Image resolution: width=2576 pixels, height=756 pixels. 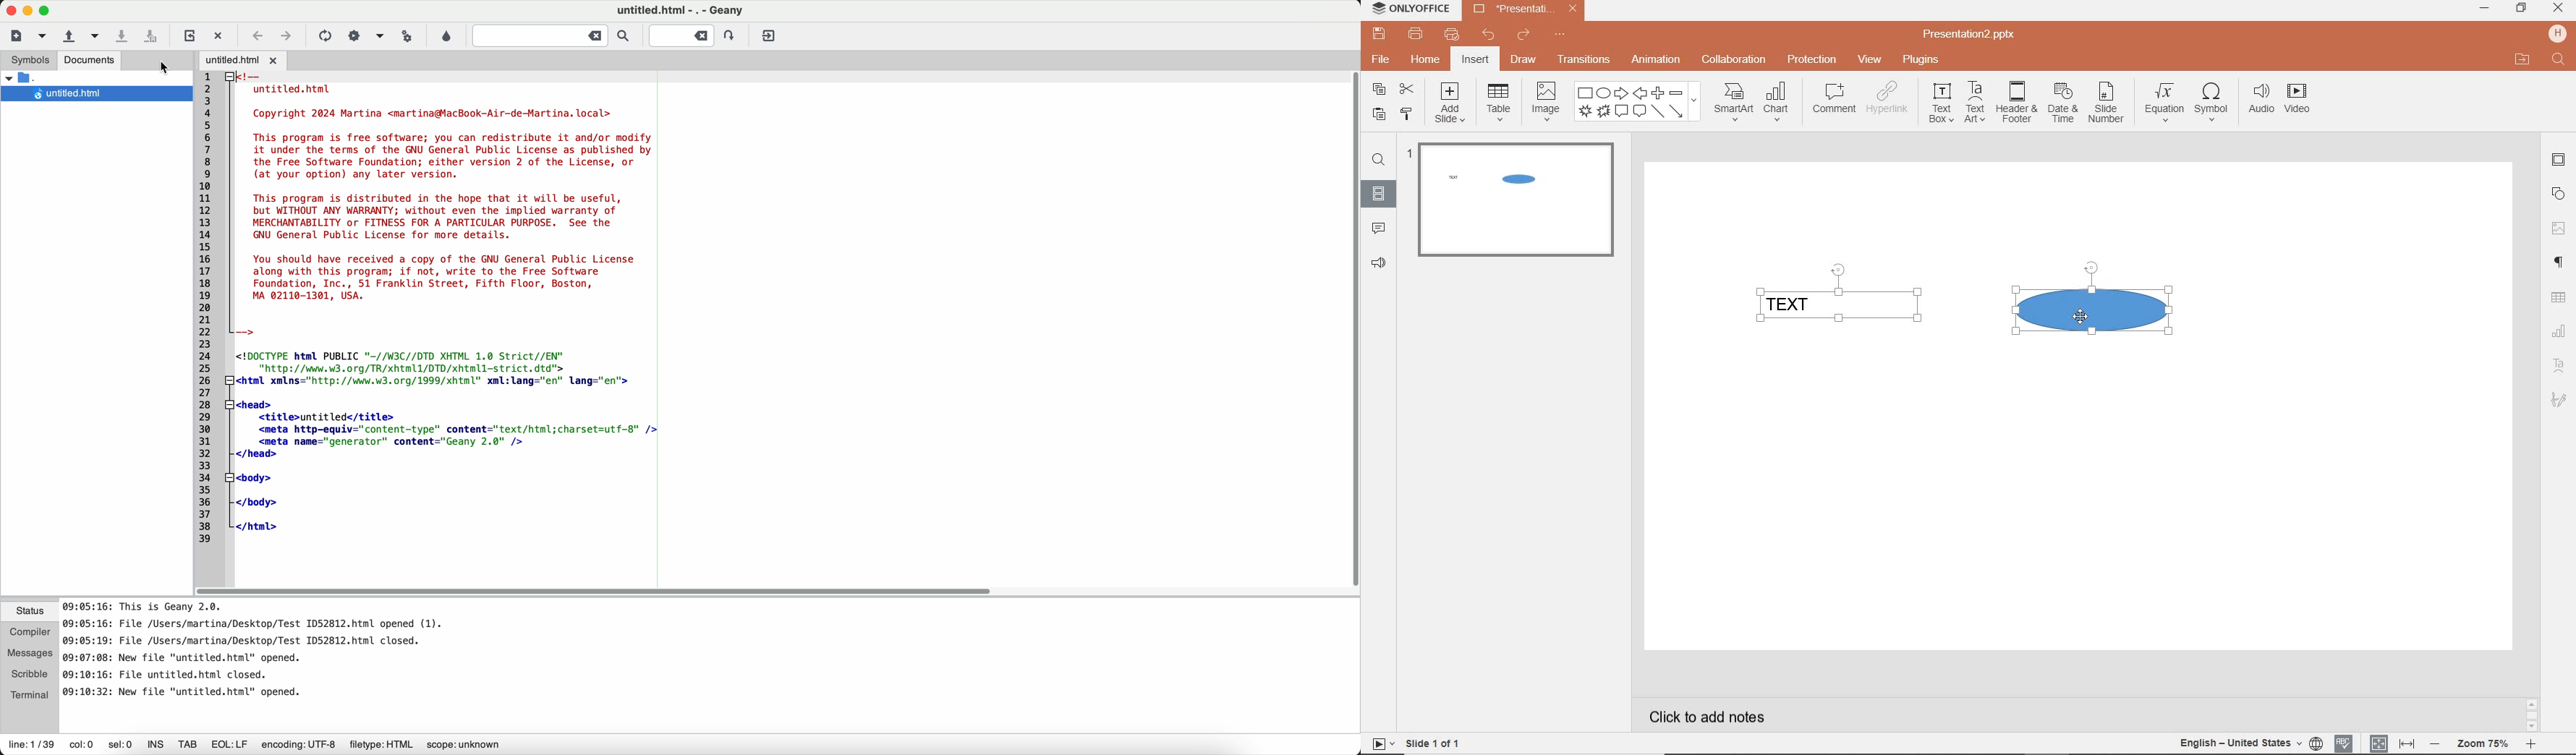 What do you see at coordinates (1377, 225) in the screenshot?
I see `COMMENTS` at bounding box center [1377, 225].